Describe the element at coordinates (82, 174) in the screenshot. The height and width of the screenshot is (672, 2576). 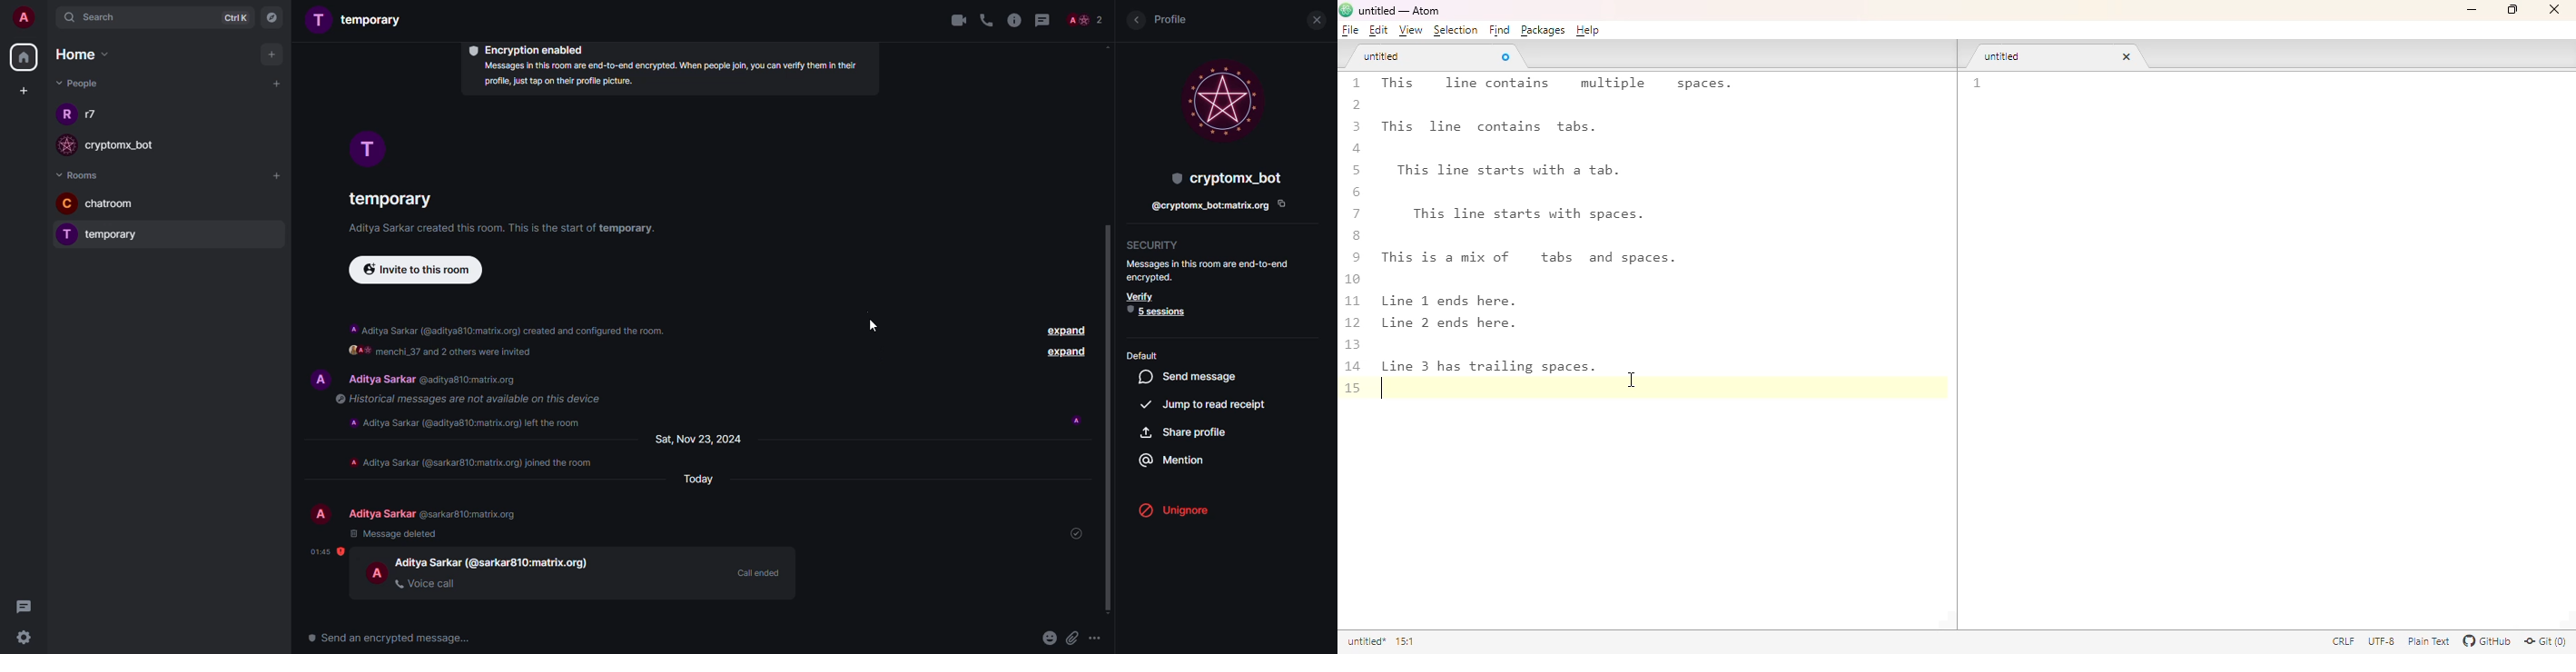
I see `rooms` at that location.